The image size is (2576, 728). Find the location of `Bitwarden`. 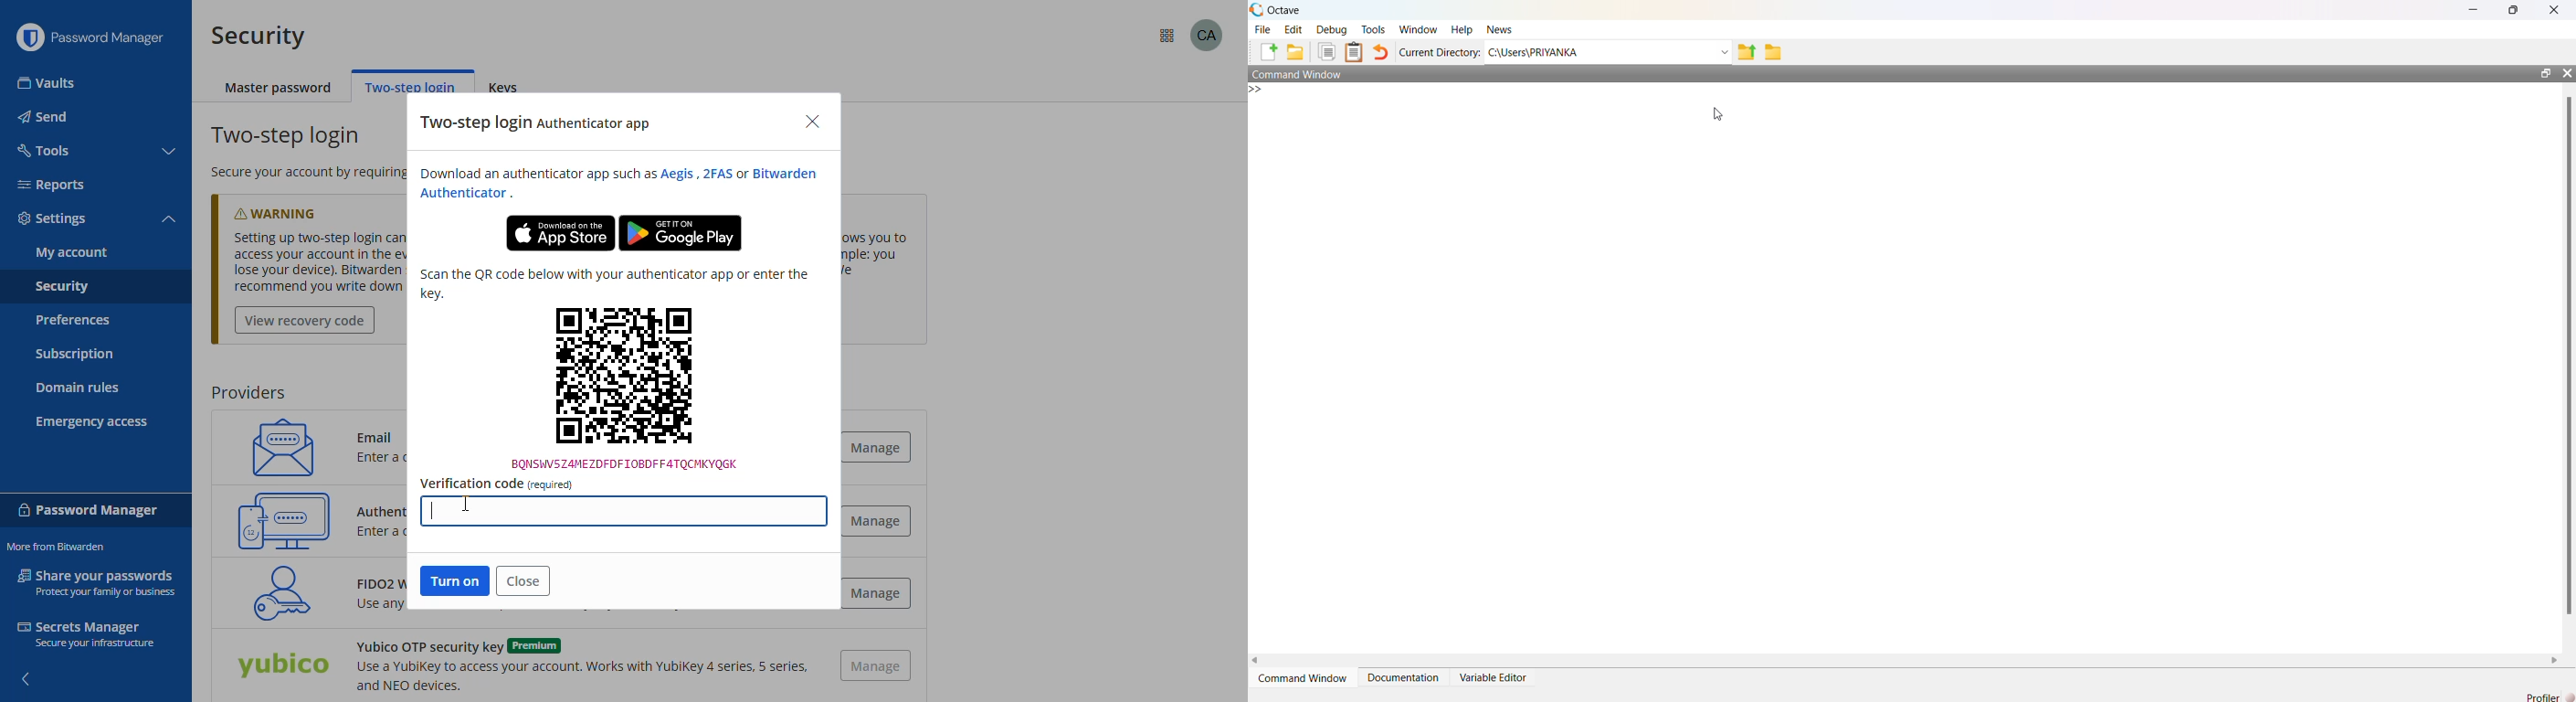

Bitwarden is located at coordinates (788, 173).